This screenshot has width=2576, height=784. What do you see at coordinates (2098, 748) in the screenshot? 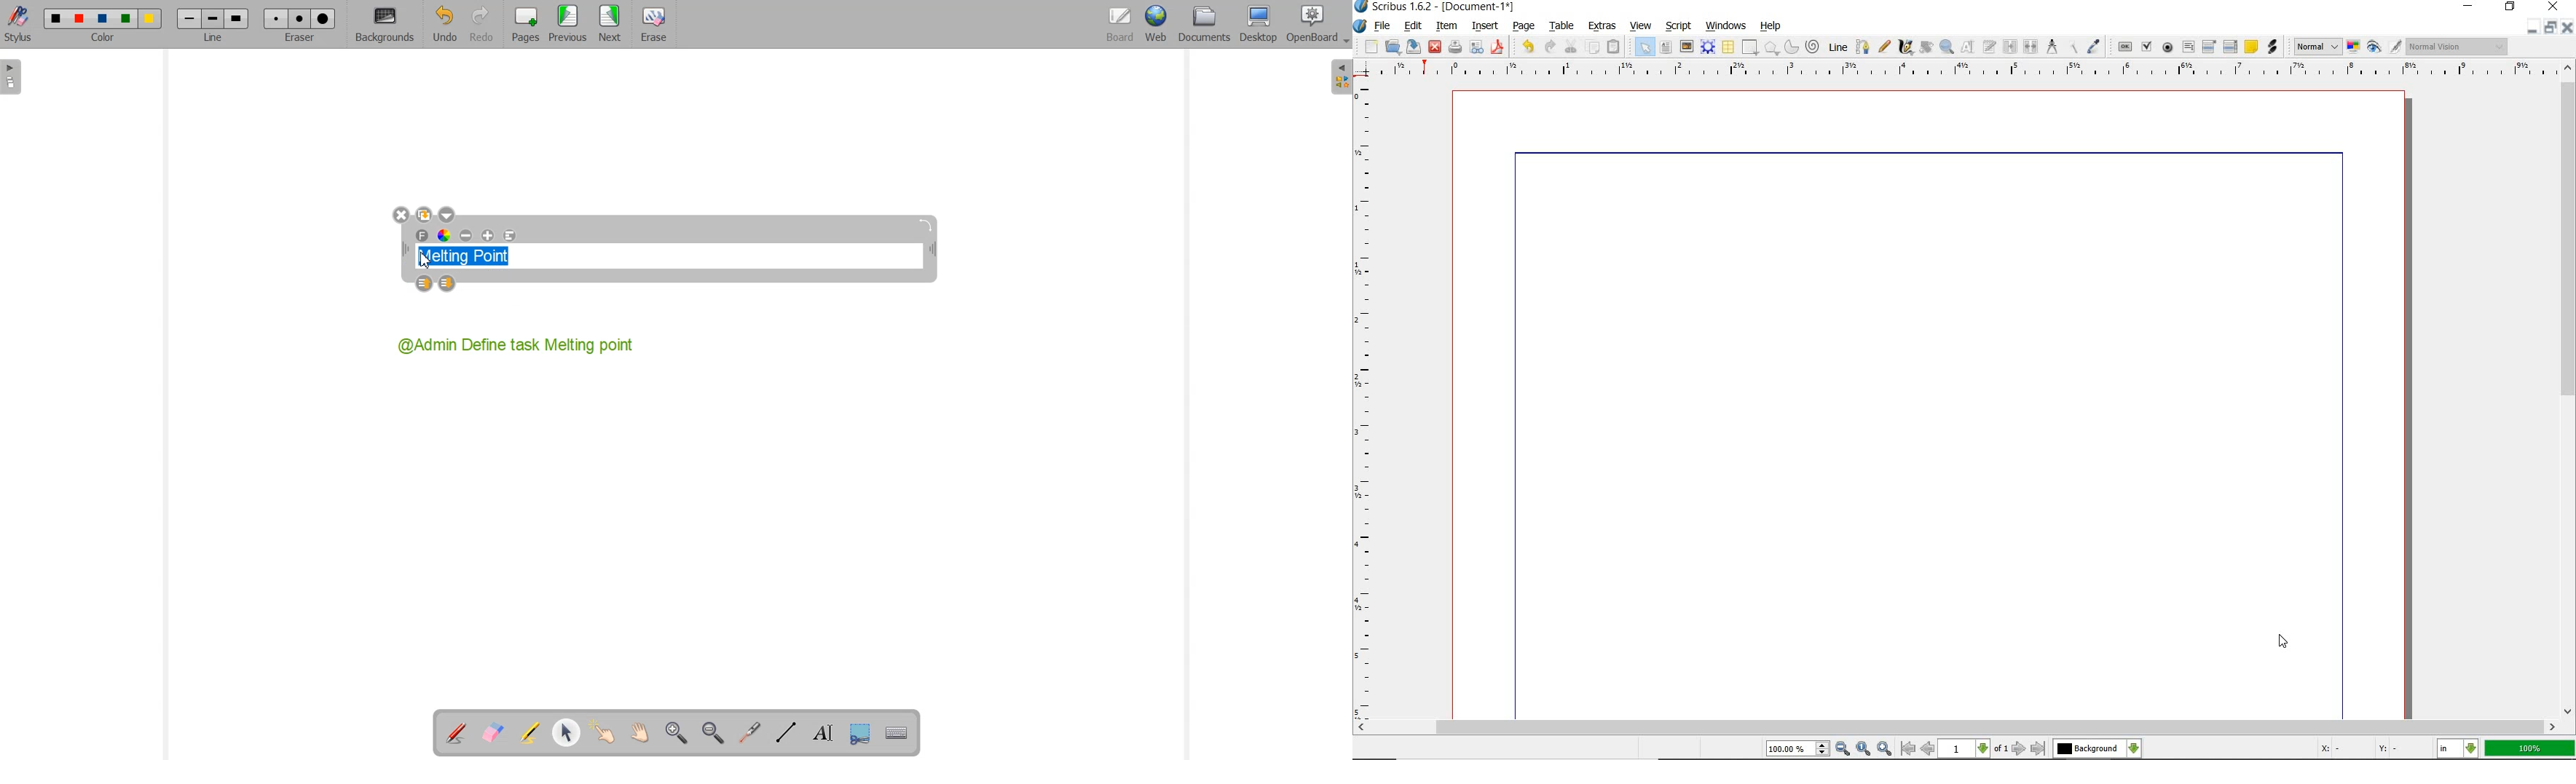
I see `select the current layer` at bounding box center [2098, 748].